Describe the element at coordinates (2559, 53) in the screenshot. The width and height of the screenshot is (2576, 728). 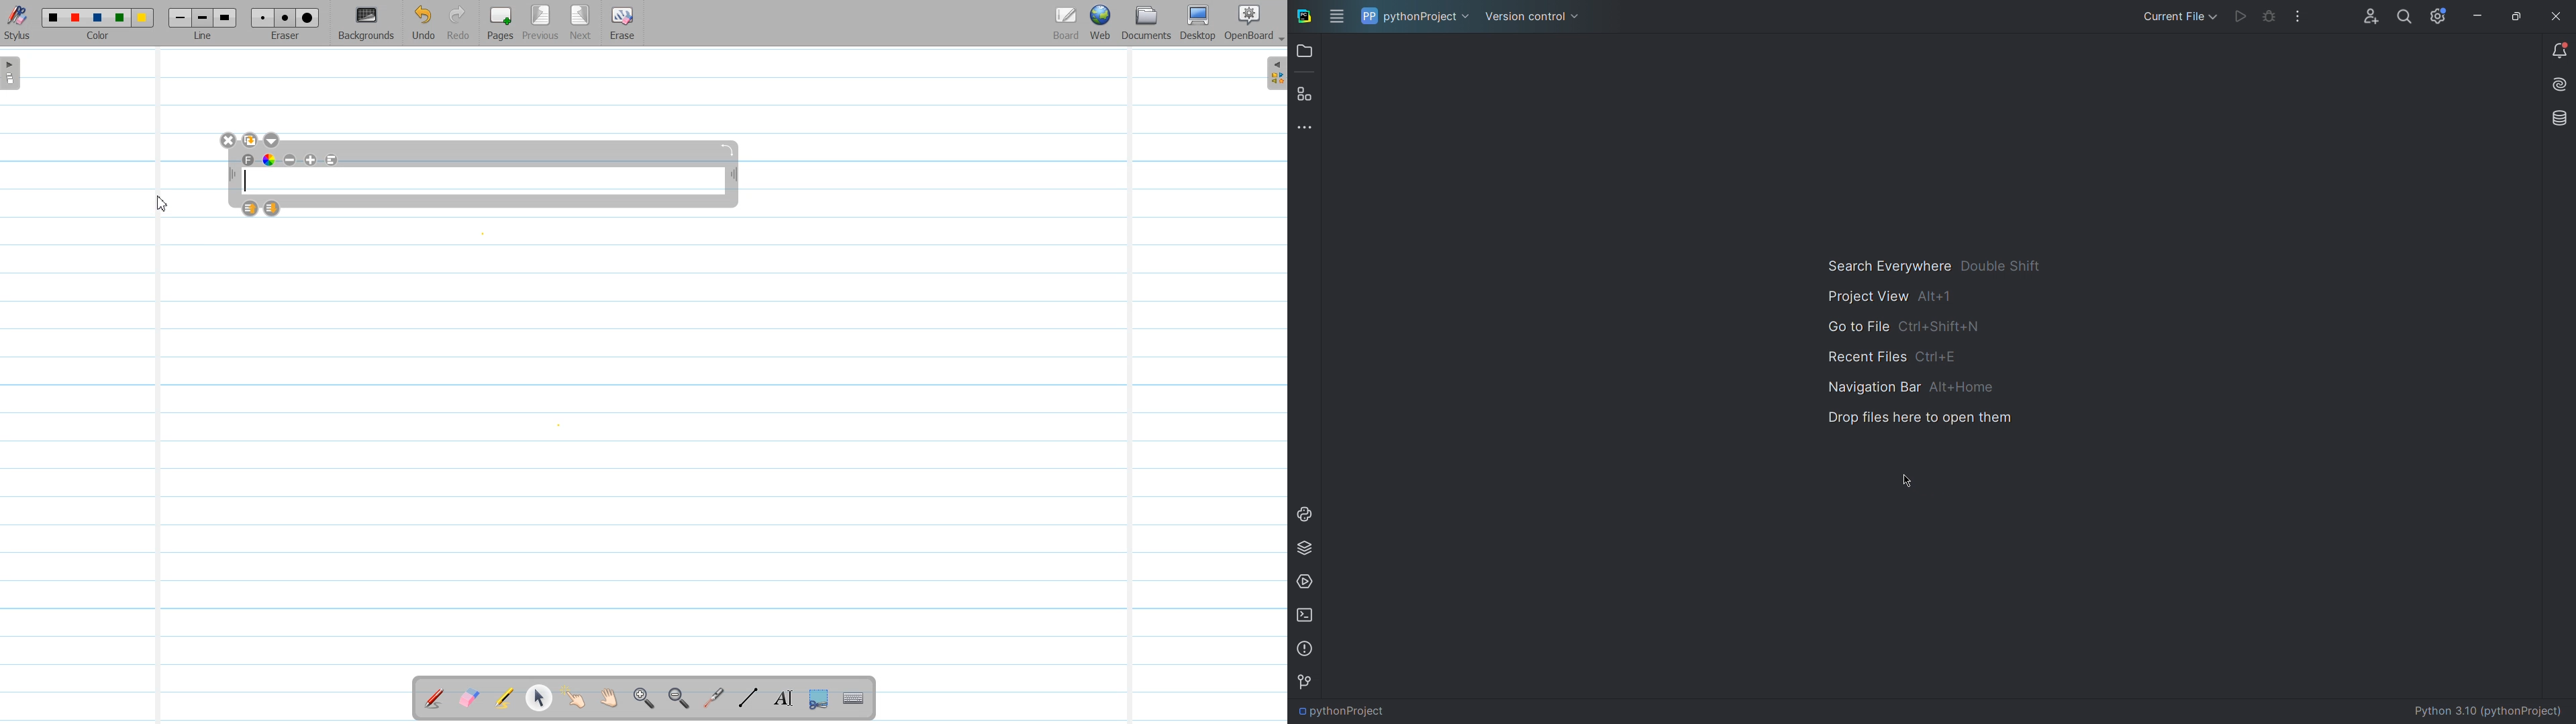
I see `Notifications` at that location.